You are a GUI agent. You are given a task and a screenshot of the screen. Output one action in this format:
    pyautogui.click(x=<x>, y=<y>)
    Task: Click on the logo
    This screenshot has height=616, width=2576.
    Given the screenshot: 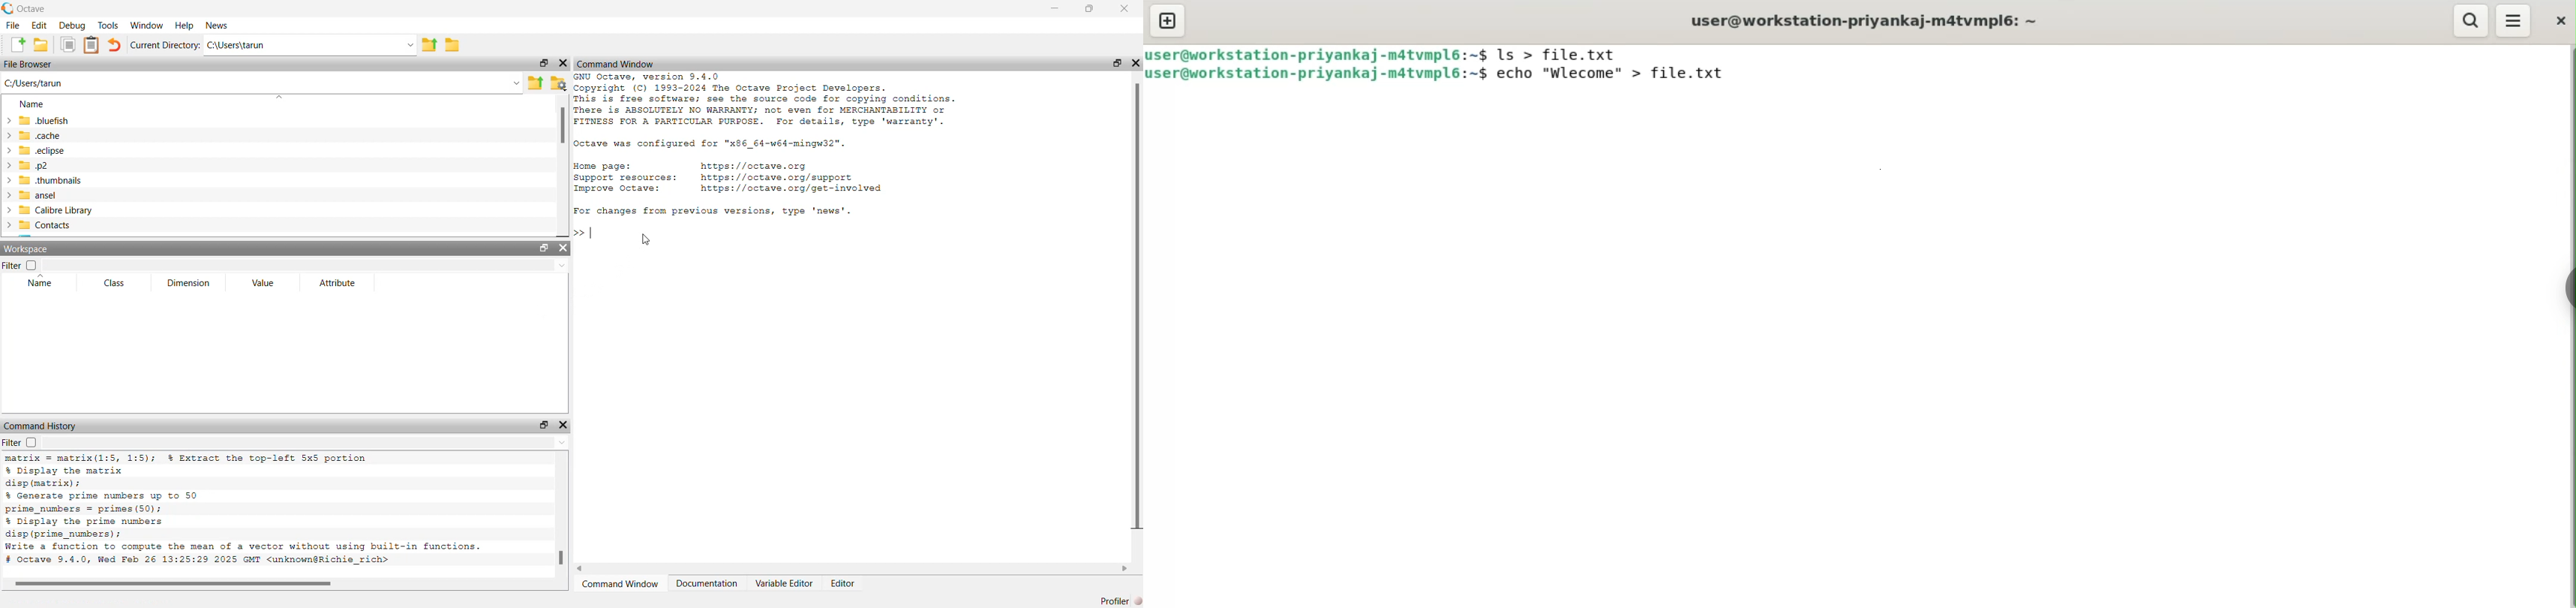 What is the action you would take?
    pyautogui.click(x=8, y=8)
    